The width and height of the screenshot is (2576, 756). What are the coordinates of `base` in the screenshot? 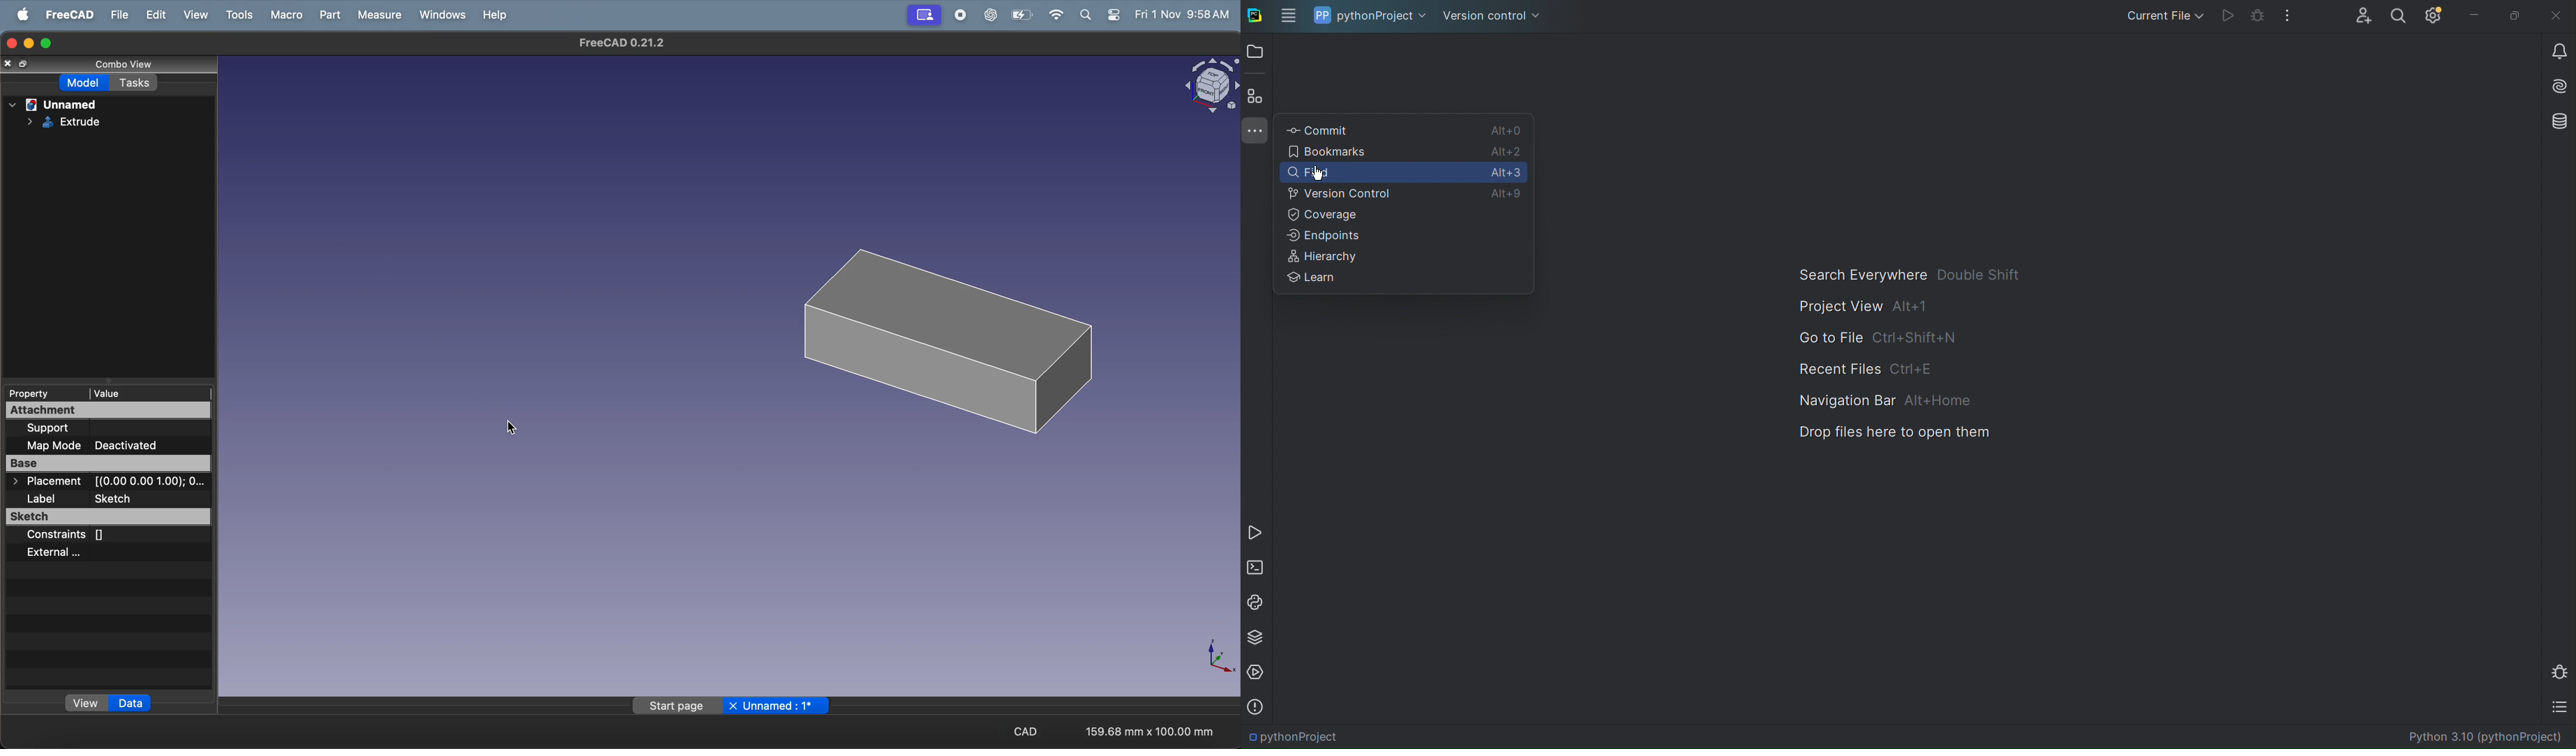 It's located at (107, 465).